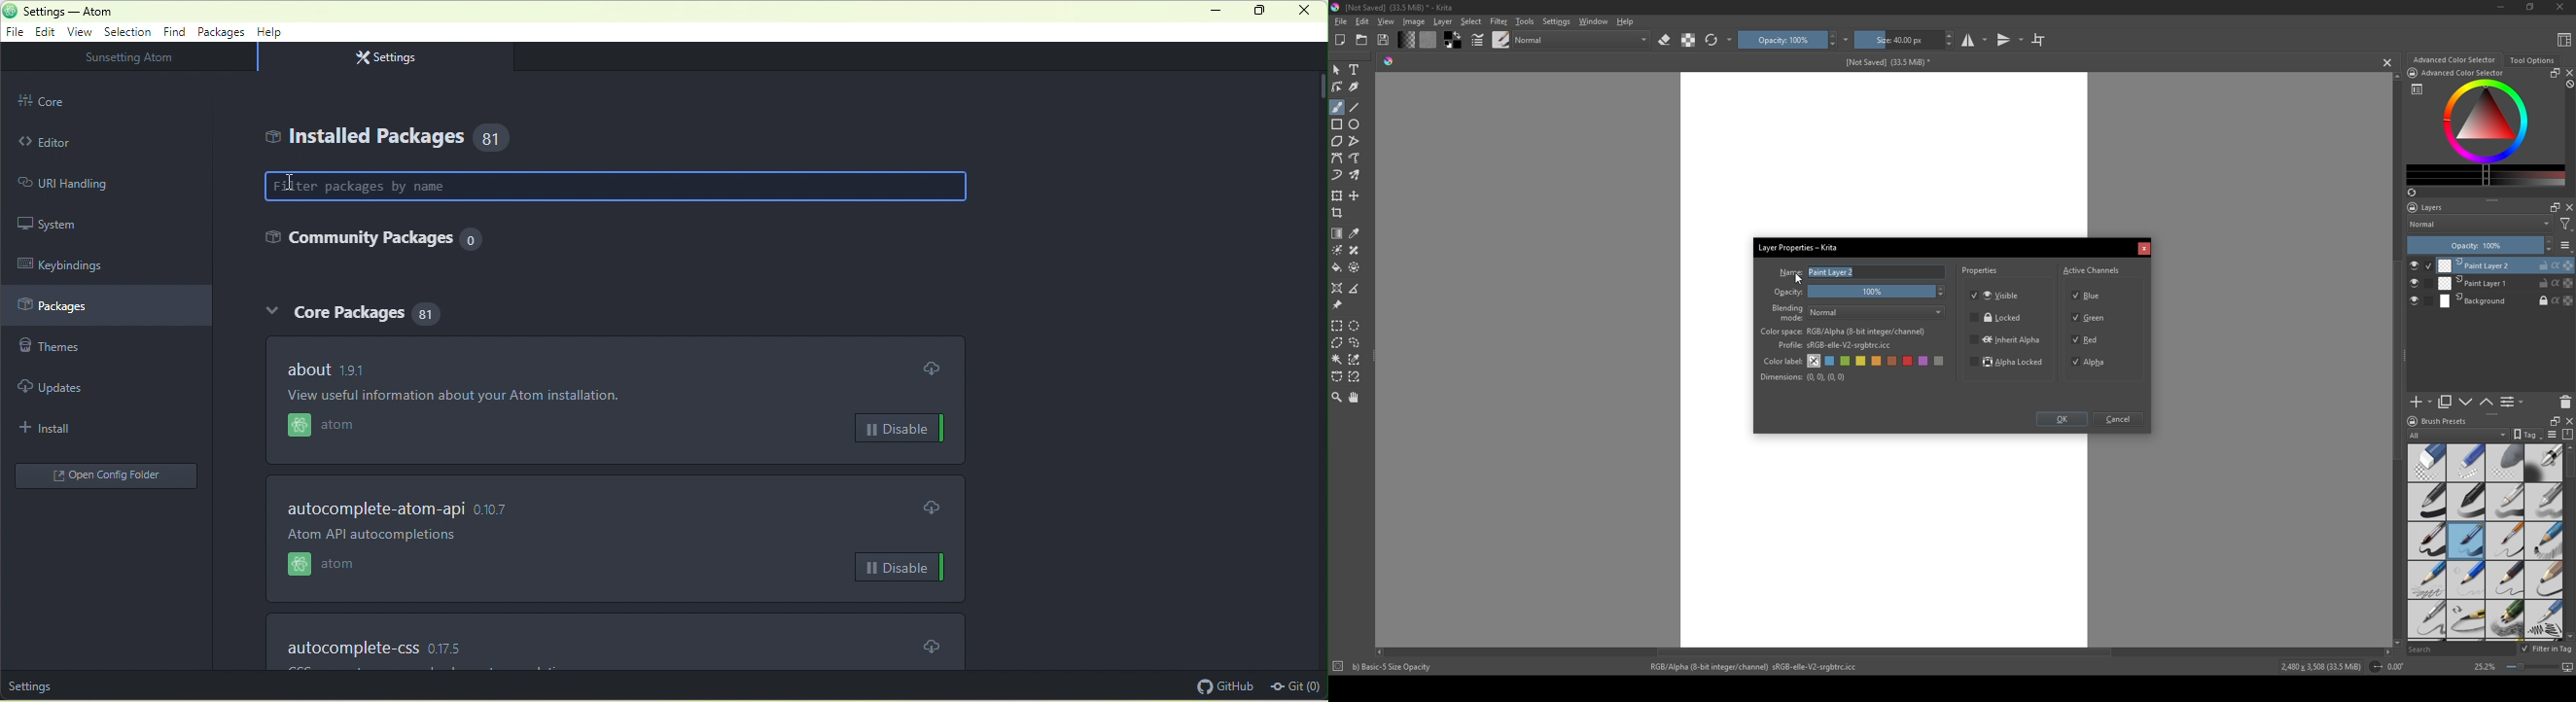 This screenshot has height=728, width=2576. Describe the element at coordinates (2569, 73) in the screenshot. I see `close` at that location.